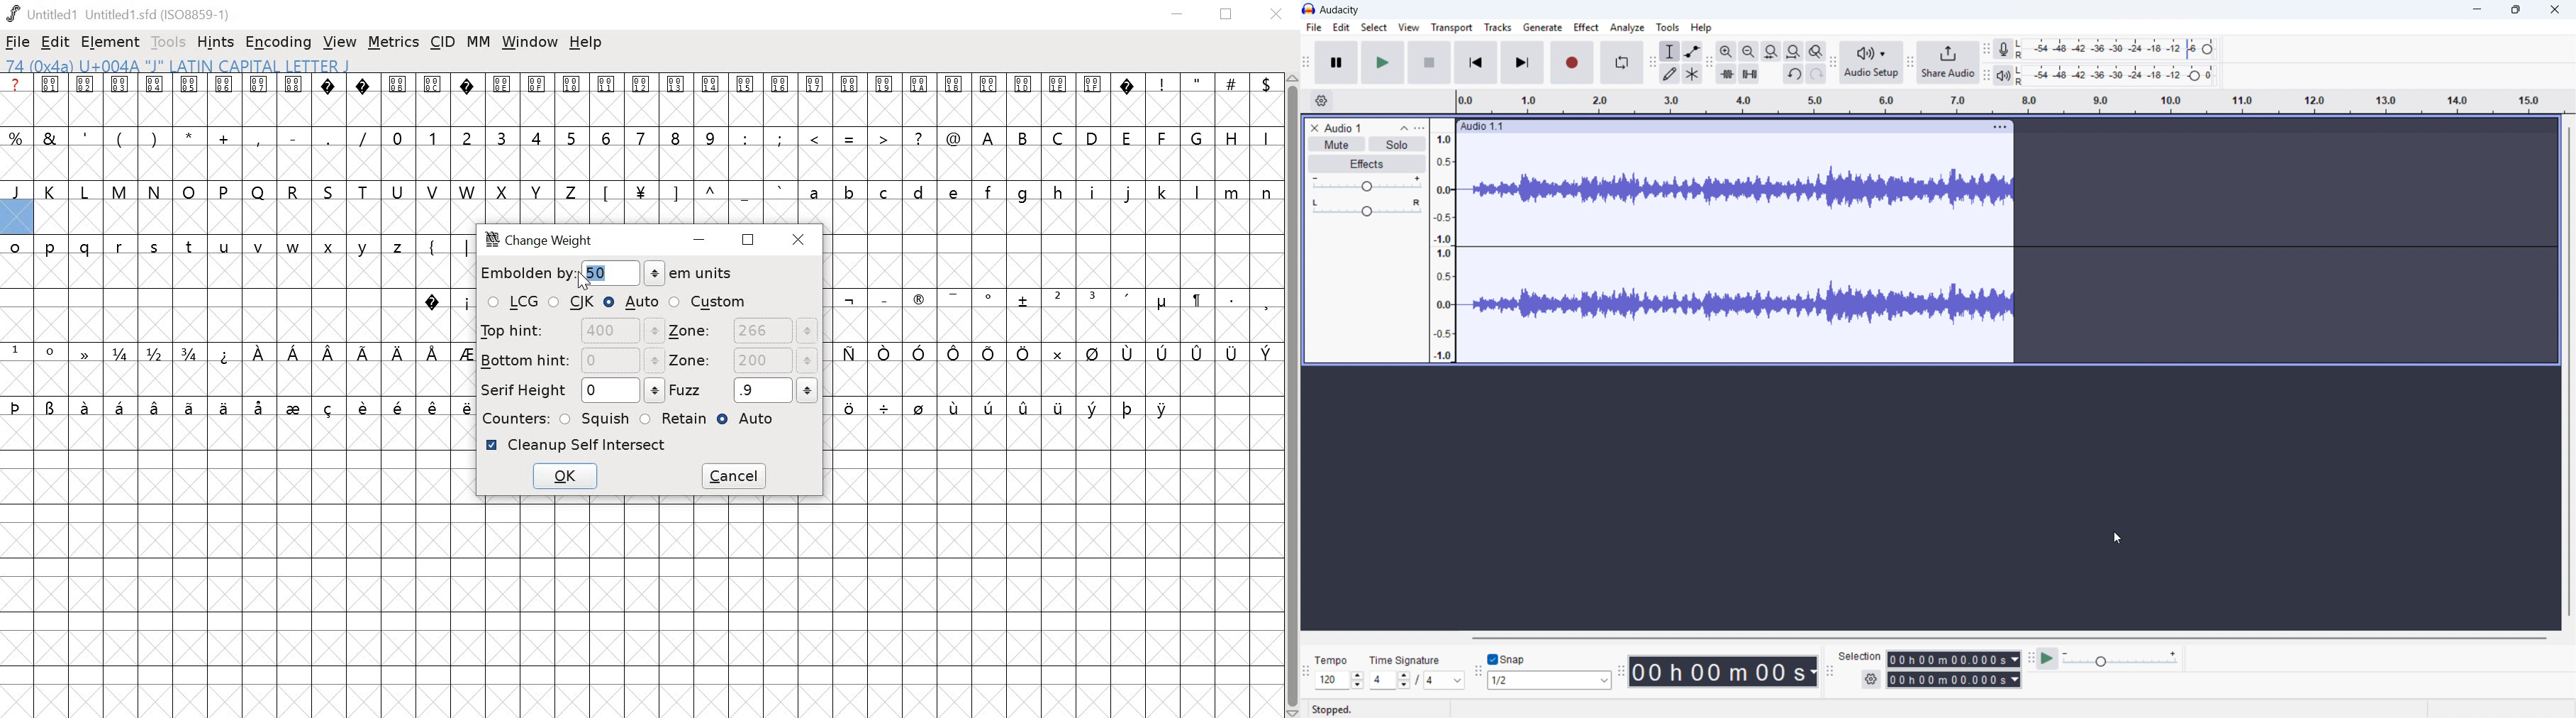 This screenshot has height=728, width=2576. Describe the element at coordinates (1336, 144) in the screenshot. I see `Mute ` at that location.